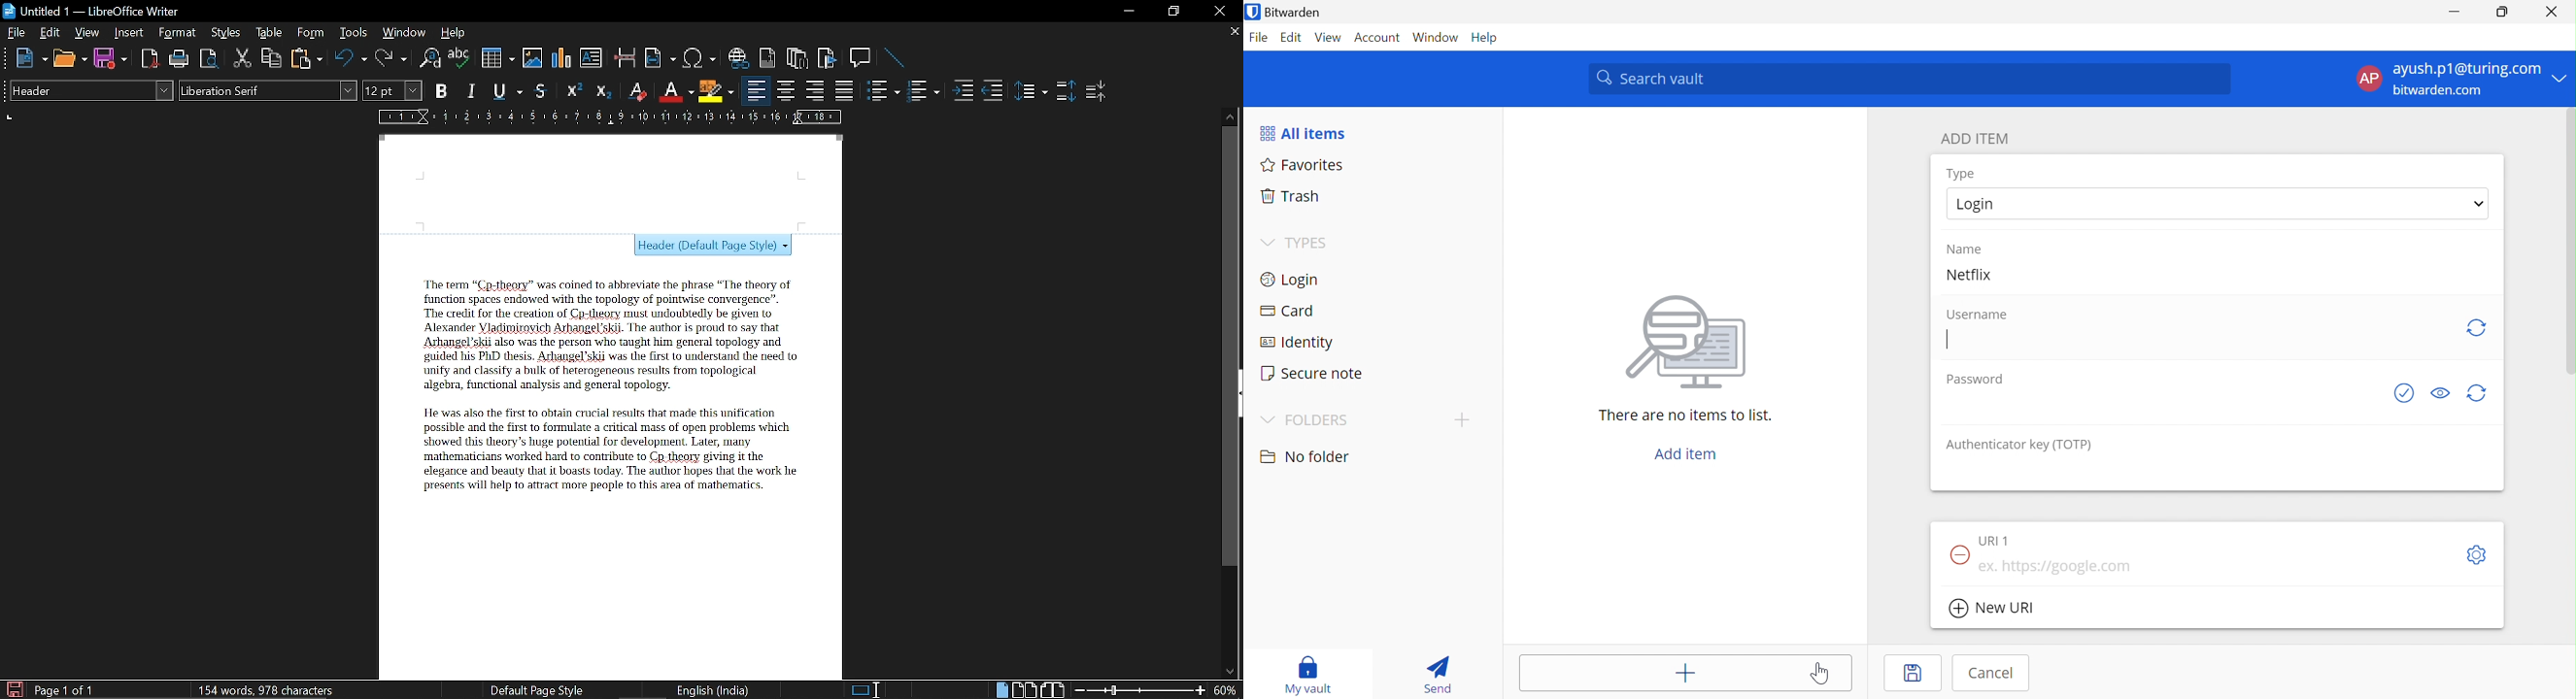 This screenshot has width=2576, height=700. I want to click on Copy, so click(270, 58).